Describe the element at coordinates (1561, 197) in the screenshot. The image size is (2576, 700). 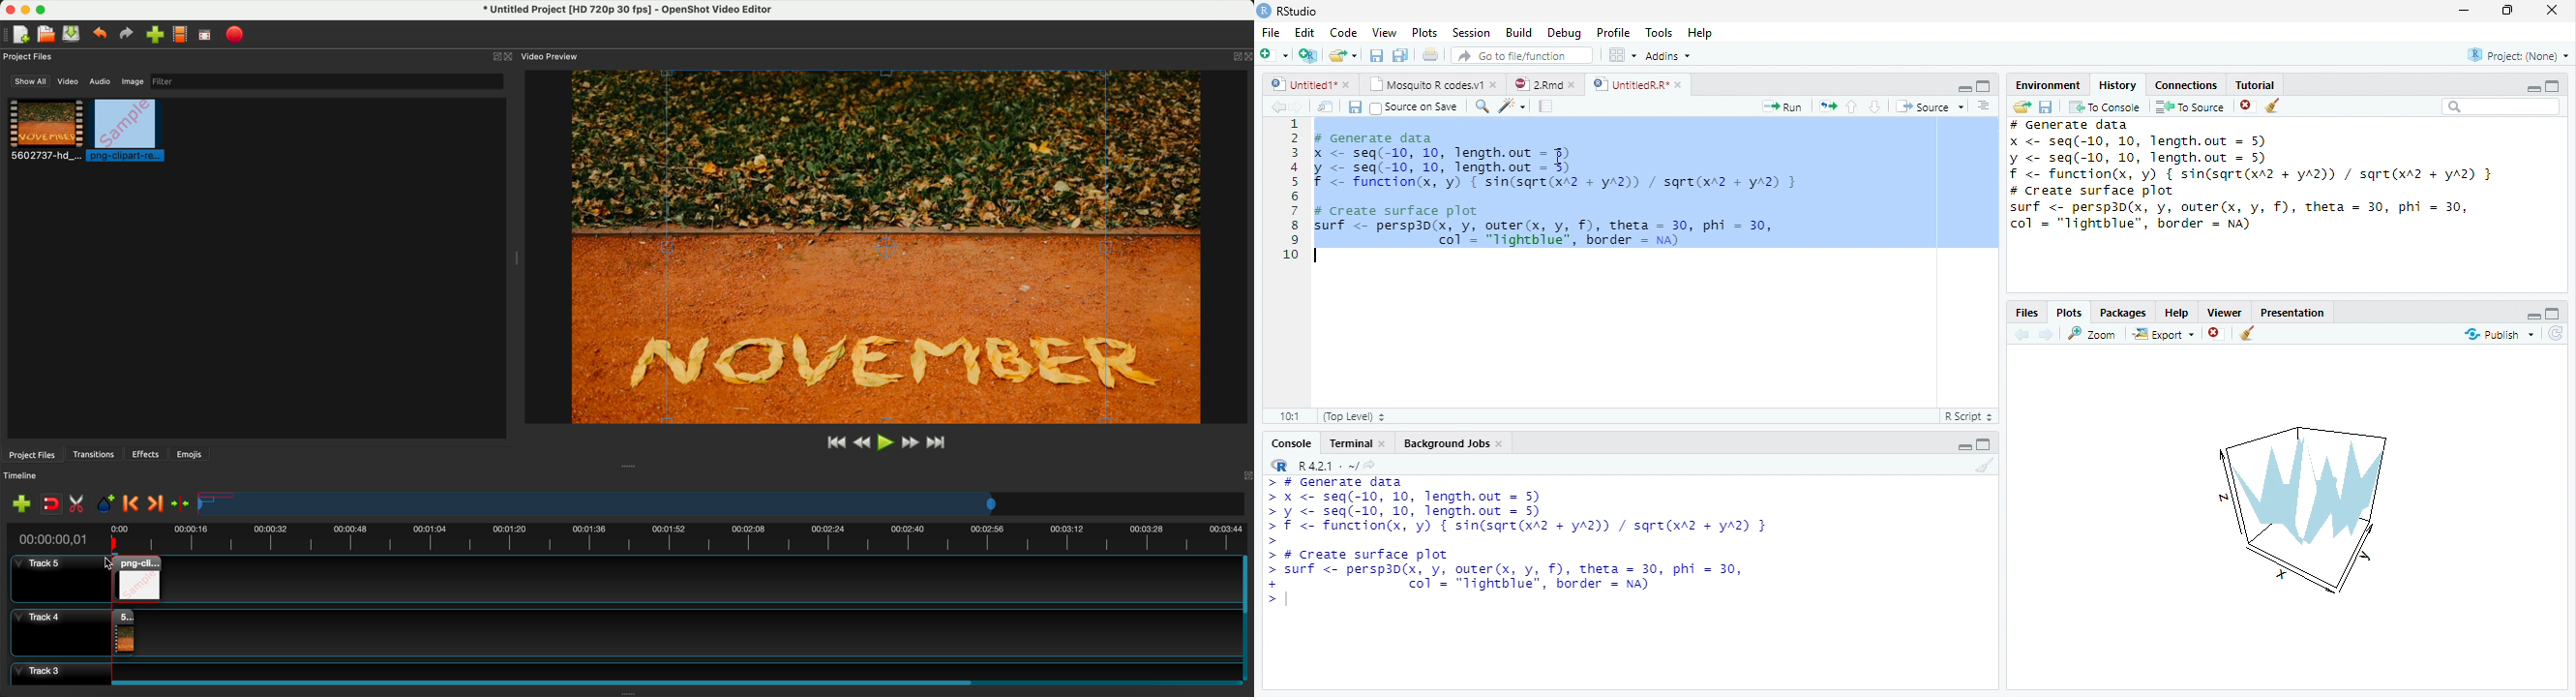
I see `# Generate datax <- seq(-10, 10, length.out = 5)y <- seq(-10, 10, length.out - 5)f <- function(x, 'y) { sin(sqre(xA2 + yA2)) / sqre(xr2 + yA2) }# Create surface plotsurf <- persp3d(x, y, outer(x, y, f), theta = 30, phi = 30,| col’ = "lightblue", border = na)` at that location.